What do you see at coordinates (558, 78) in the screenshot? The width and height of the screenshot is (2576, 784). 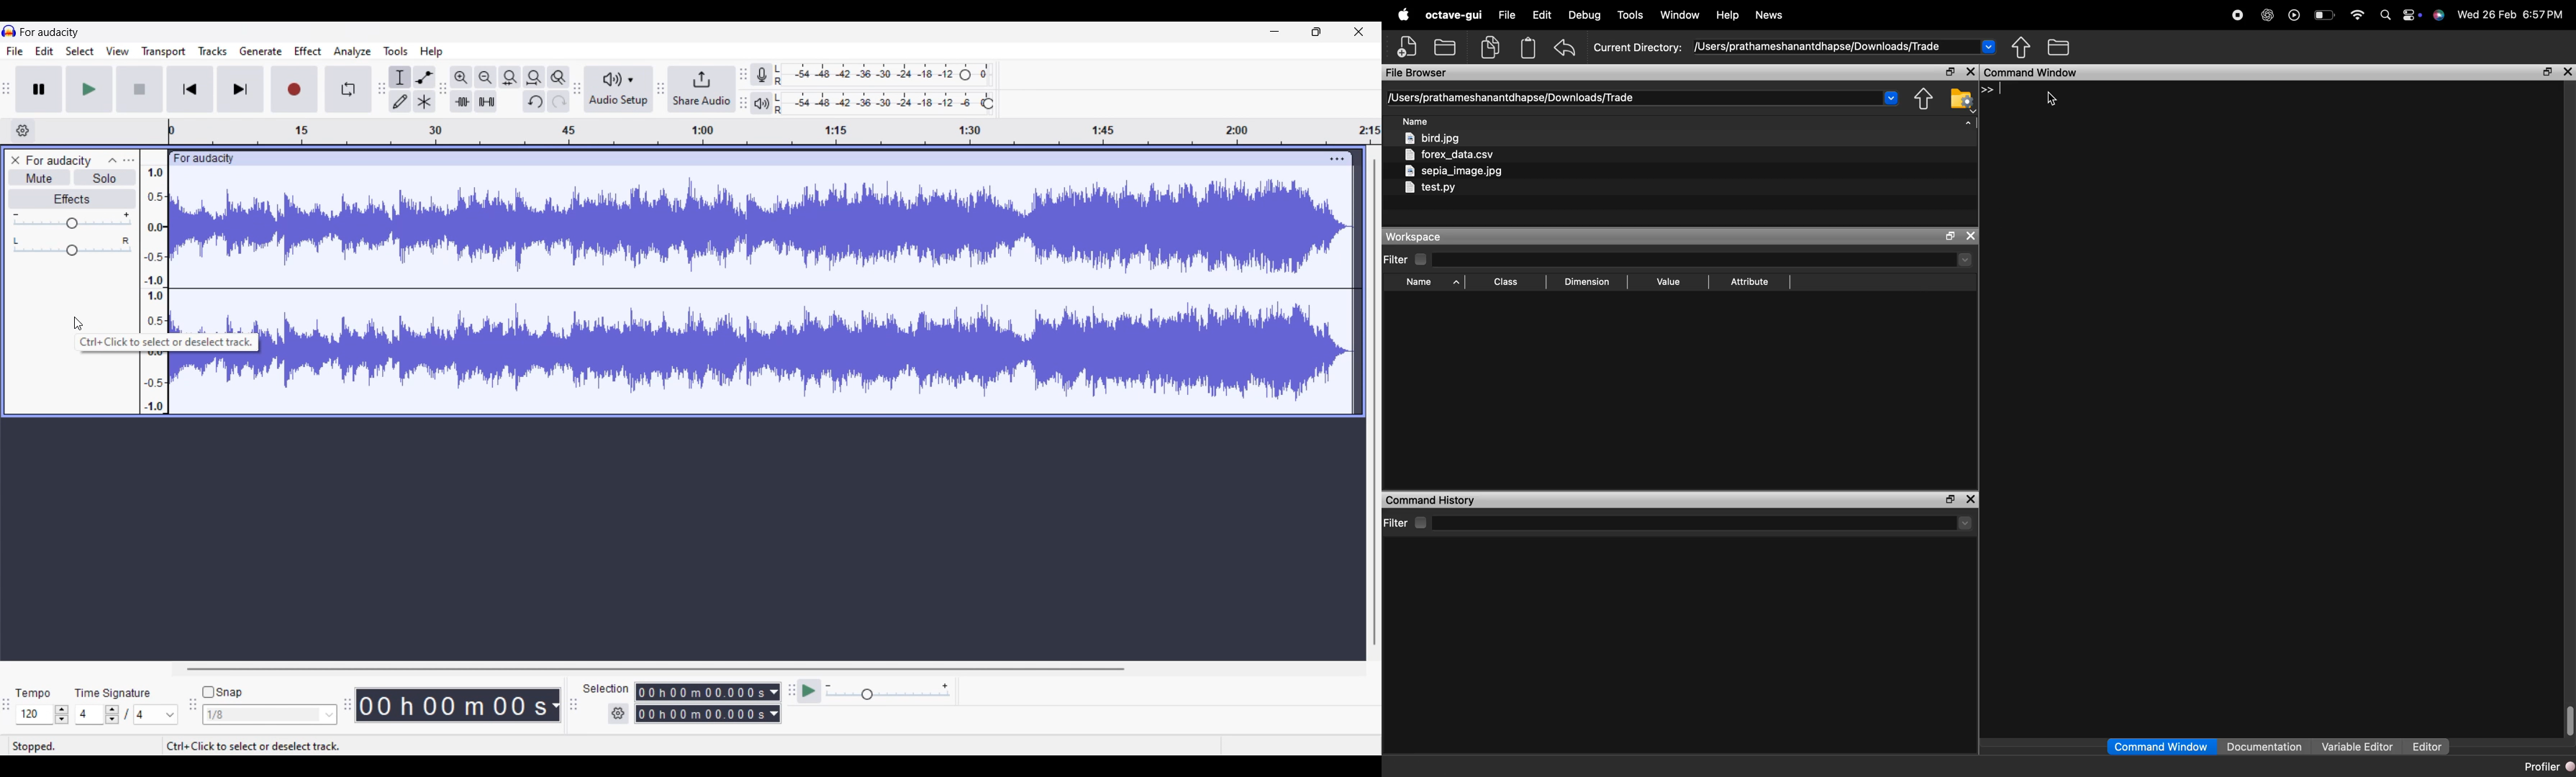 I see `Zoom toggle` at bounding box center [558, 78].